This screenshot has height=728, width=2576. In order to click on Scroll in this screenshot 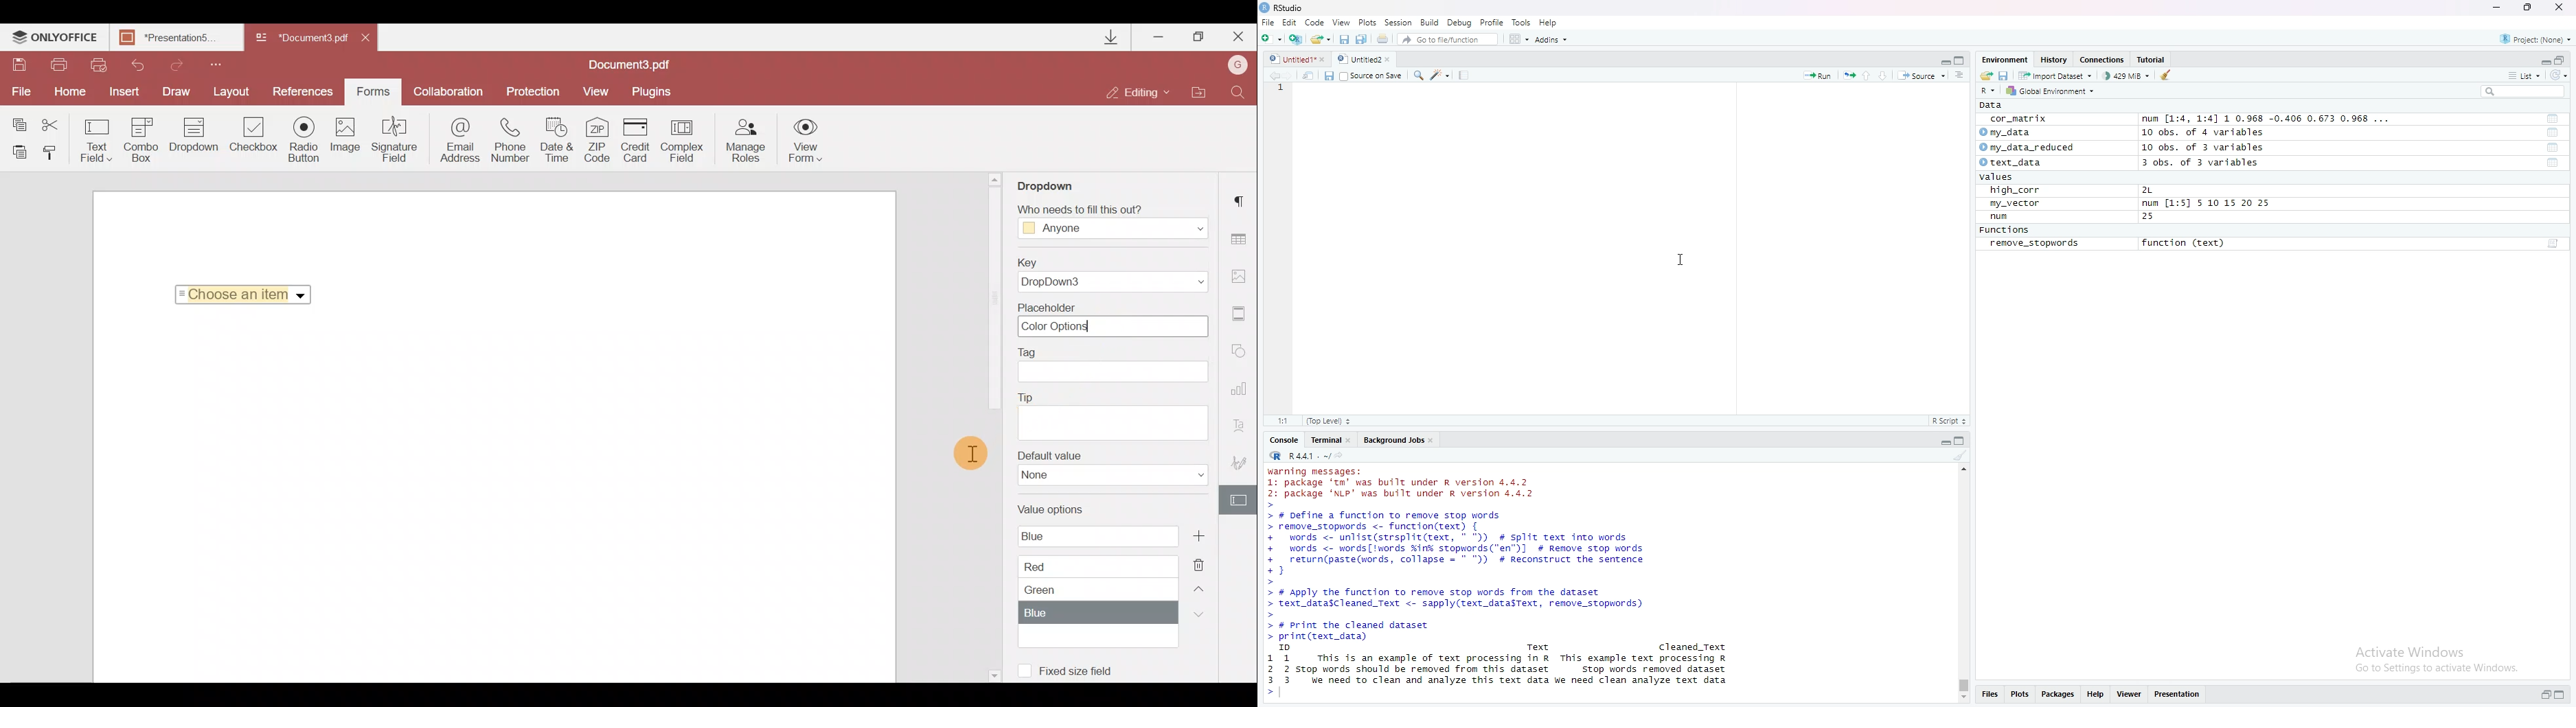, I will do `click(1963, 583)`.